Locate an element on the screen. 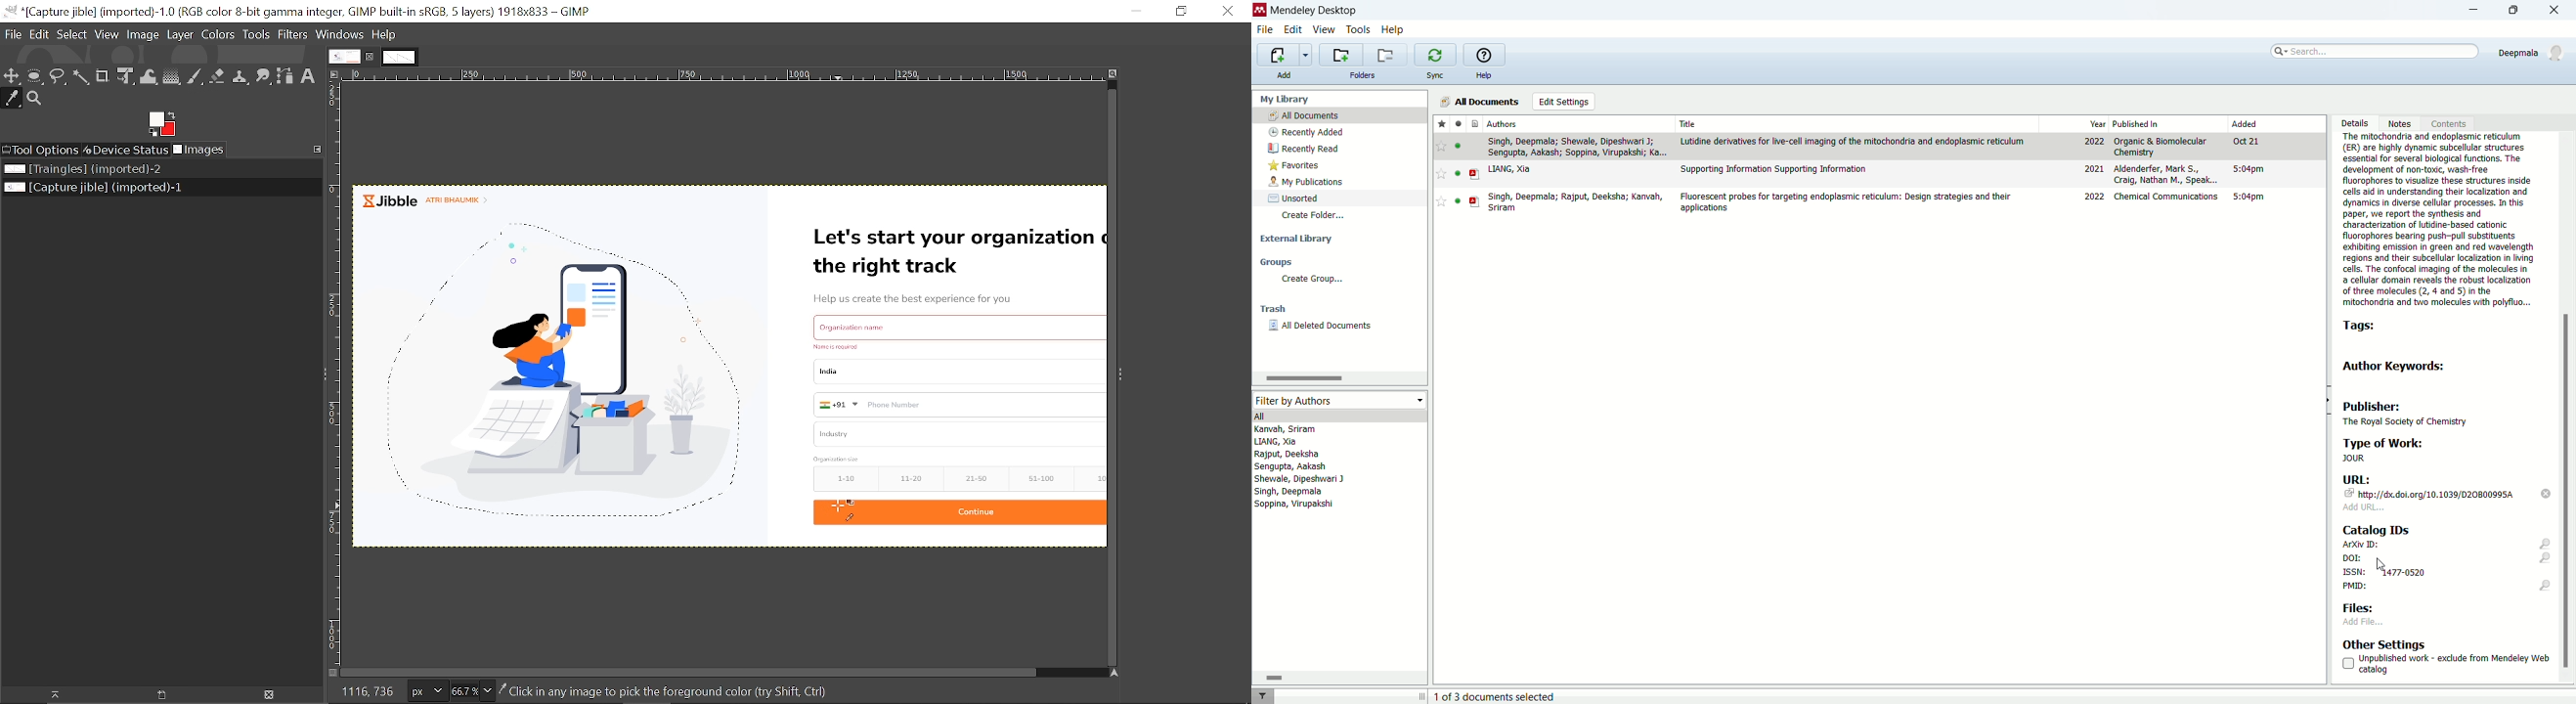 This screenshot has width=2576, height=728. edit is located at coordinates (1291, 30).